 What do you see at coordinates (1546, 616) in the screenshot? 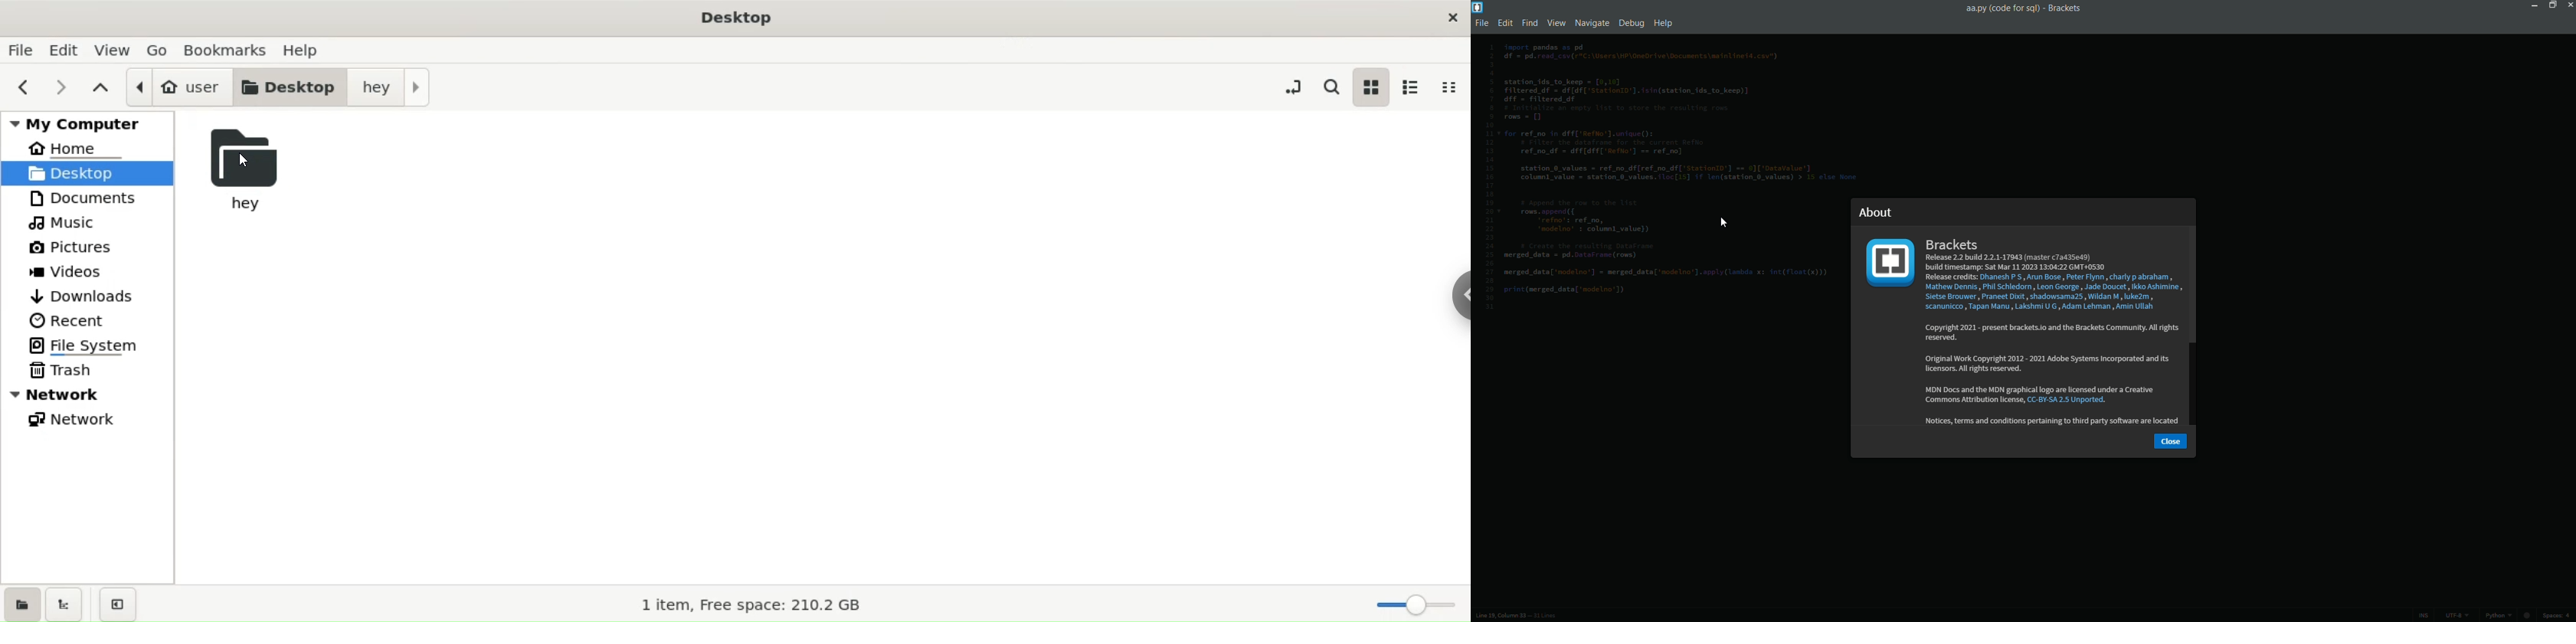
I see `number of lines` at bounding box center [1546, 616].